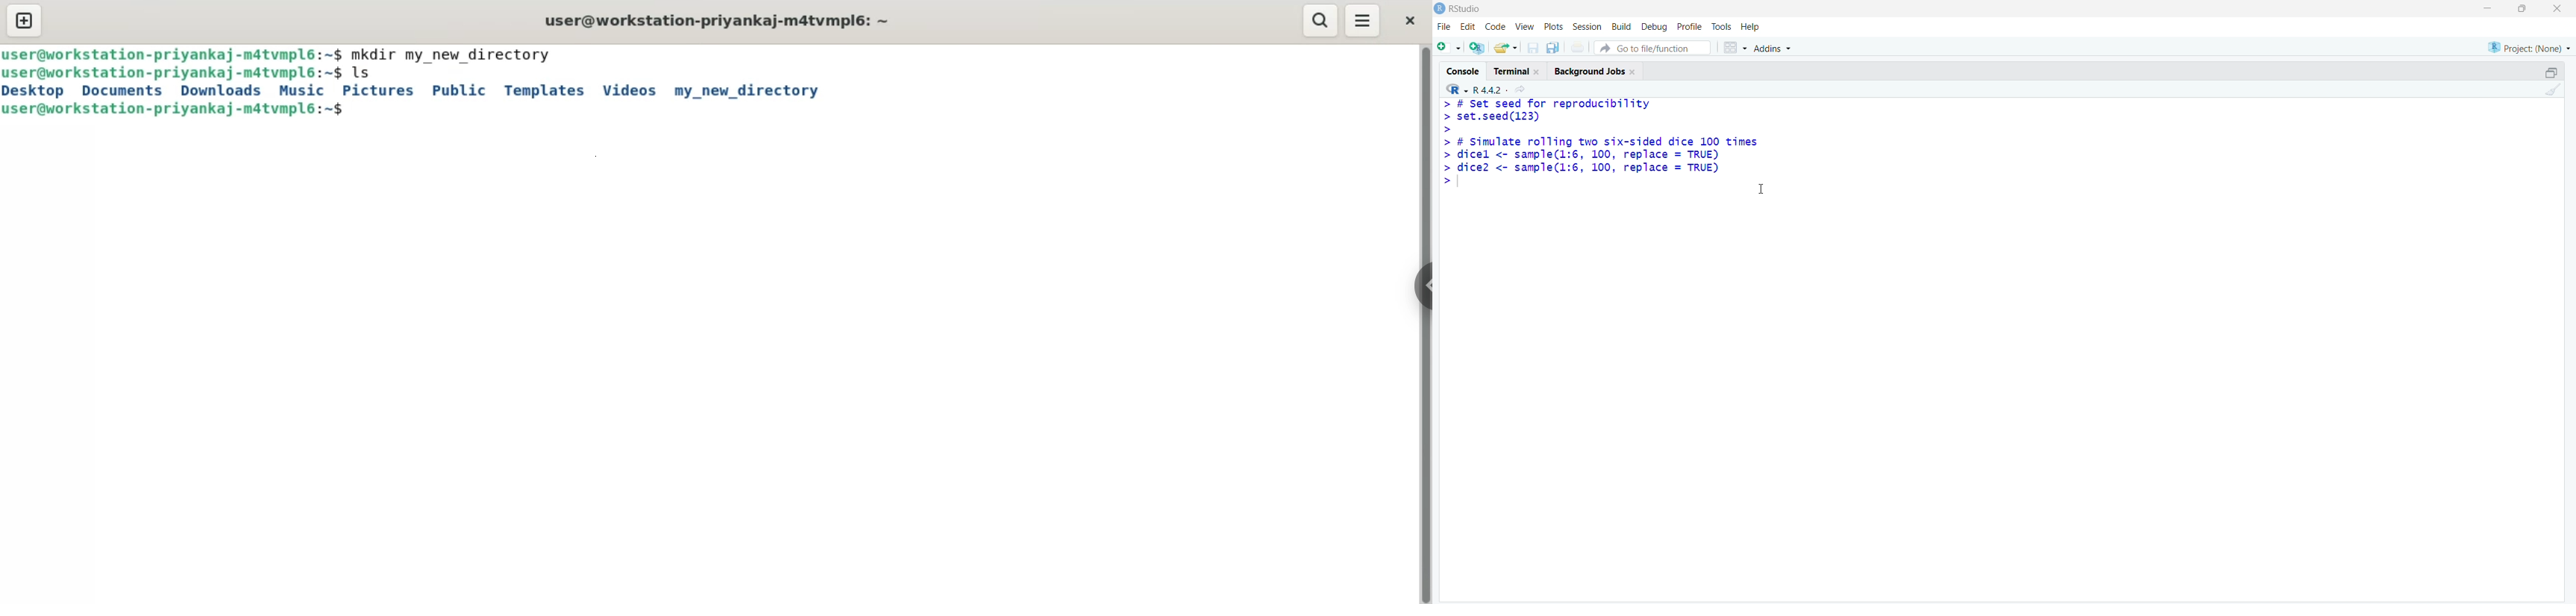 The height and width of the screenshot is (616, 2576). What do you see at coordinates (458, 54) in the screenshot?
I see `mkdir my_new_directory` at bounding box center [458, 54].